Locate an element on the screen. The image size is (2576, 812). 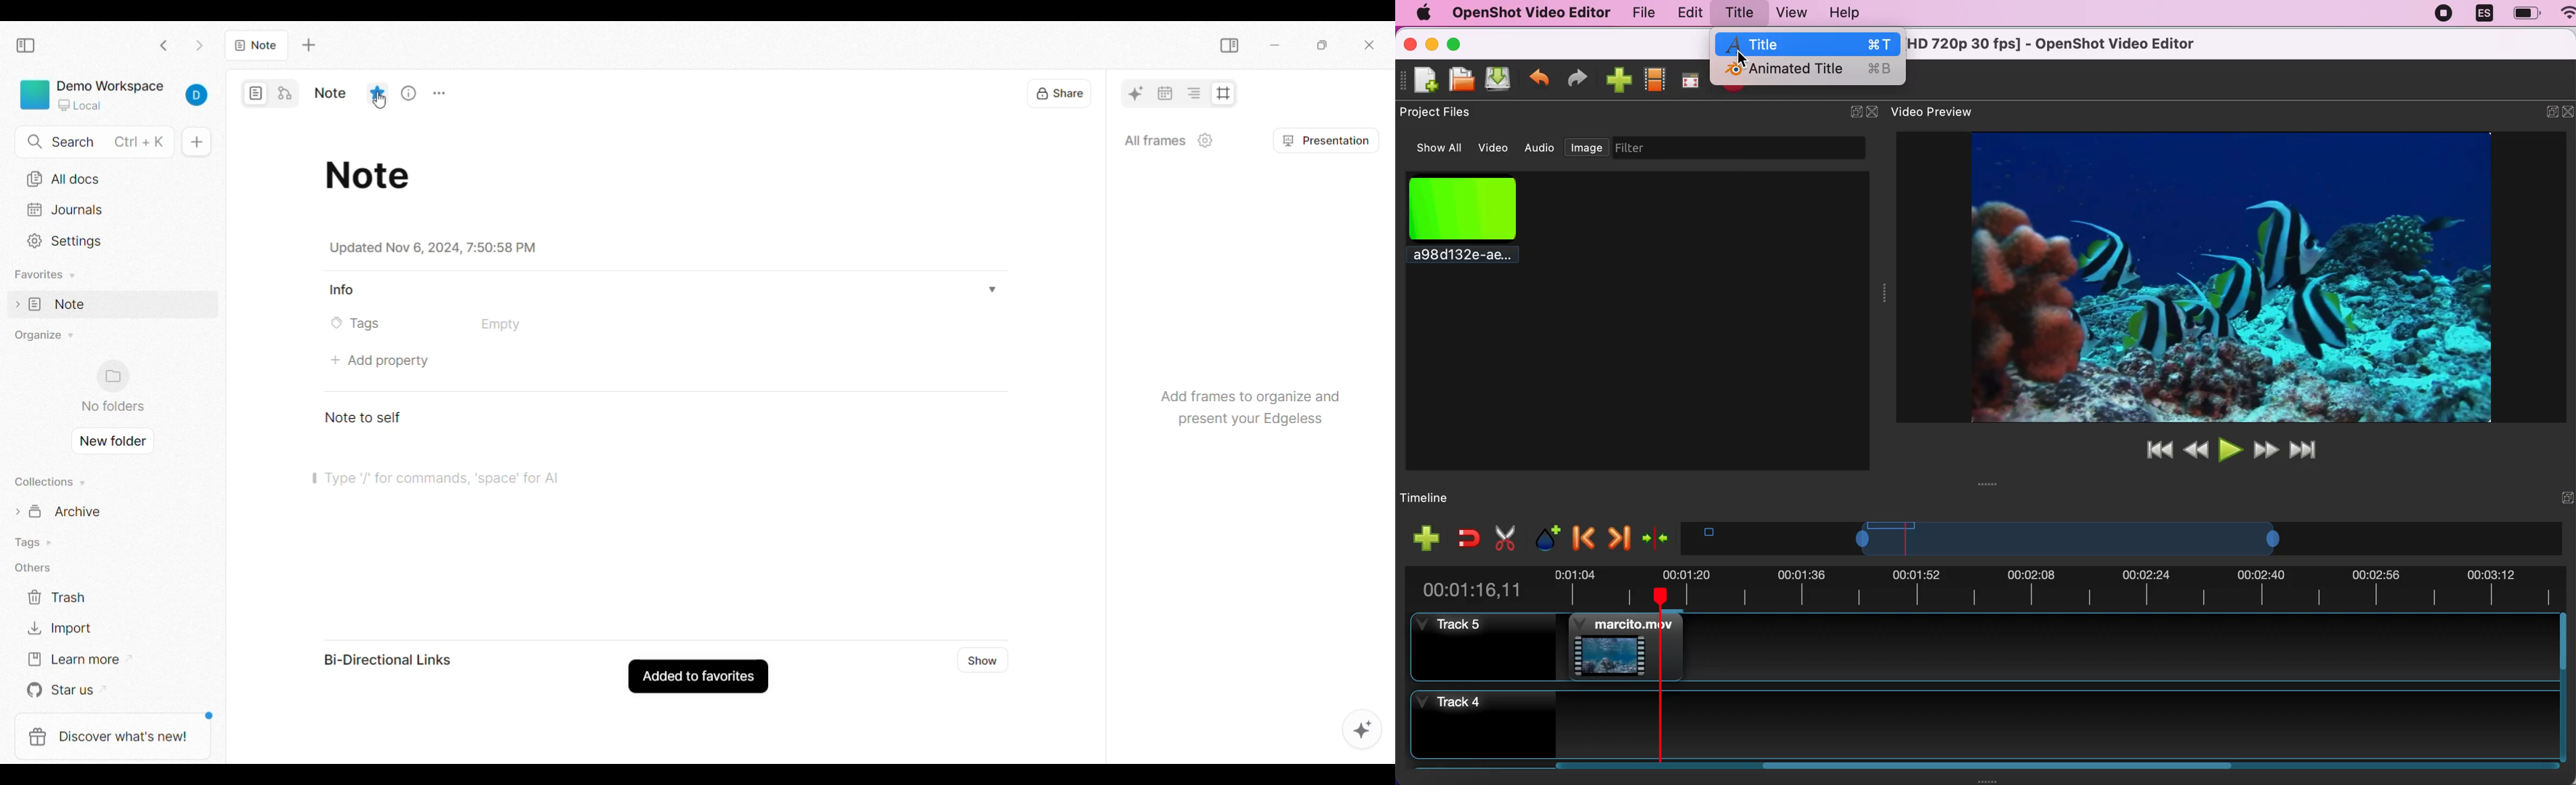
jump to start is located at coordinates (2156, 450).